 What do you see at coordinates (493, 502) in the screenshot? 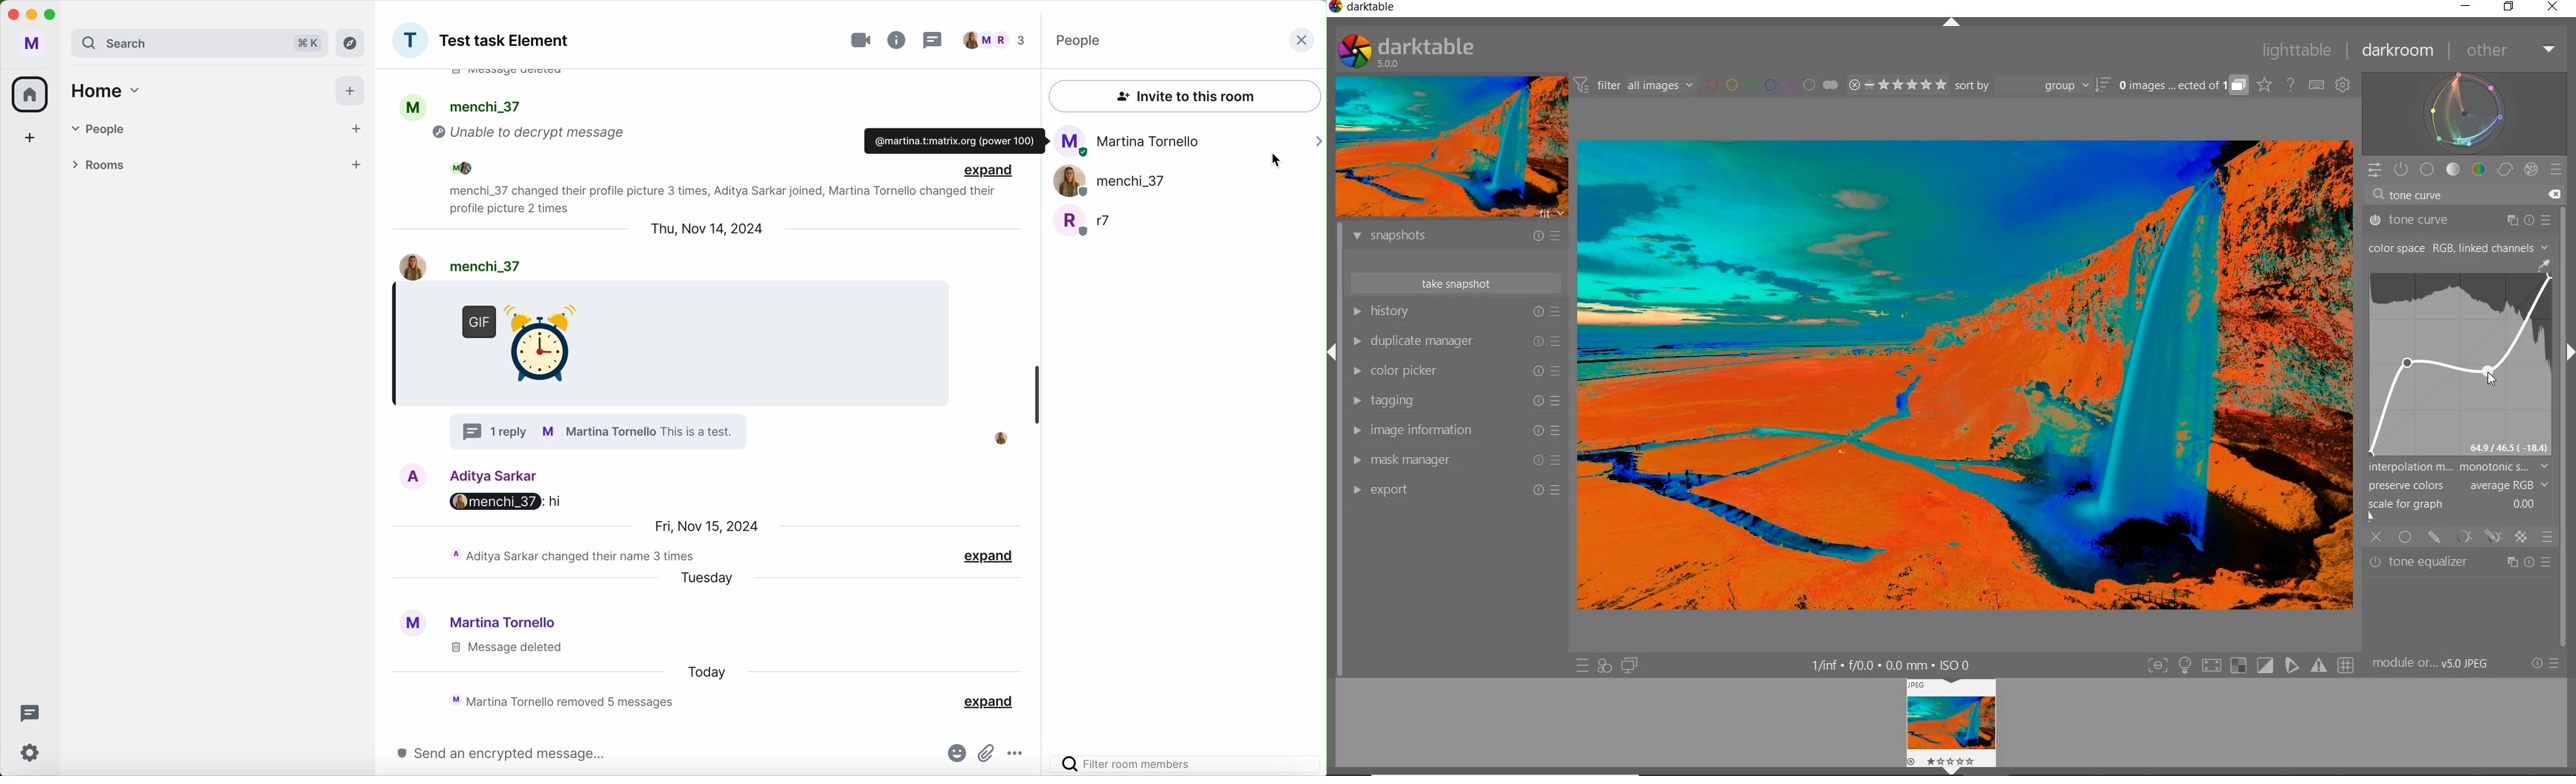
I see `menchi_37: hi` at bounding box center [493, 502].